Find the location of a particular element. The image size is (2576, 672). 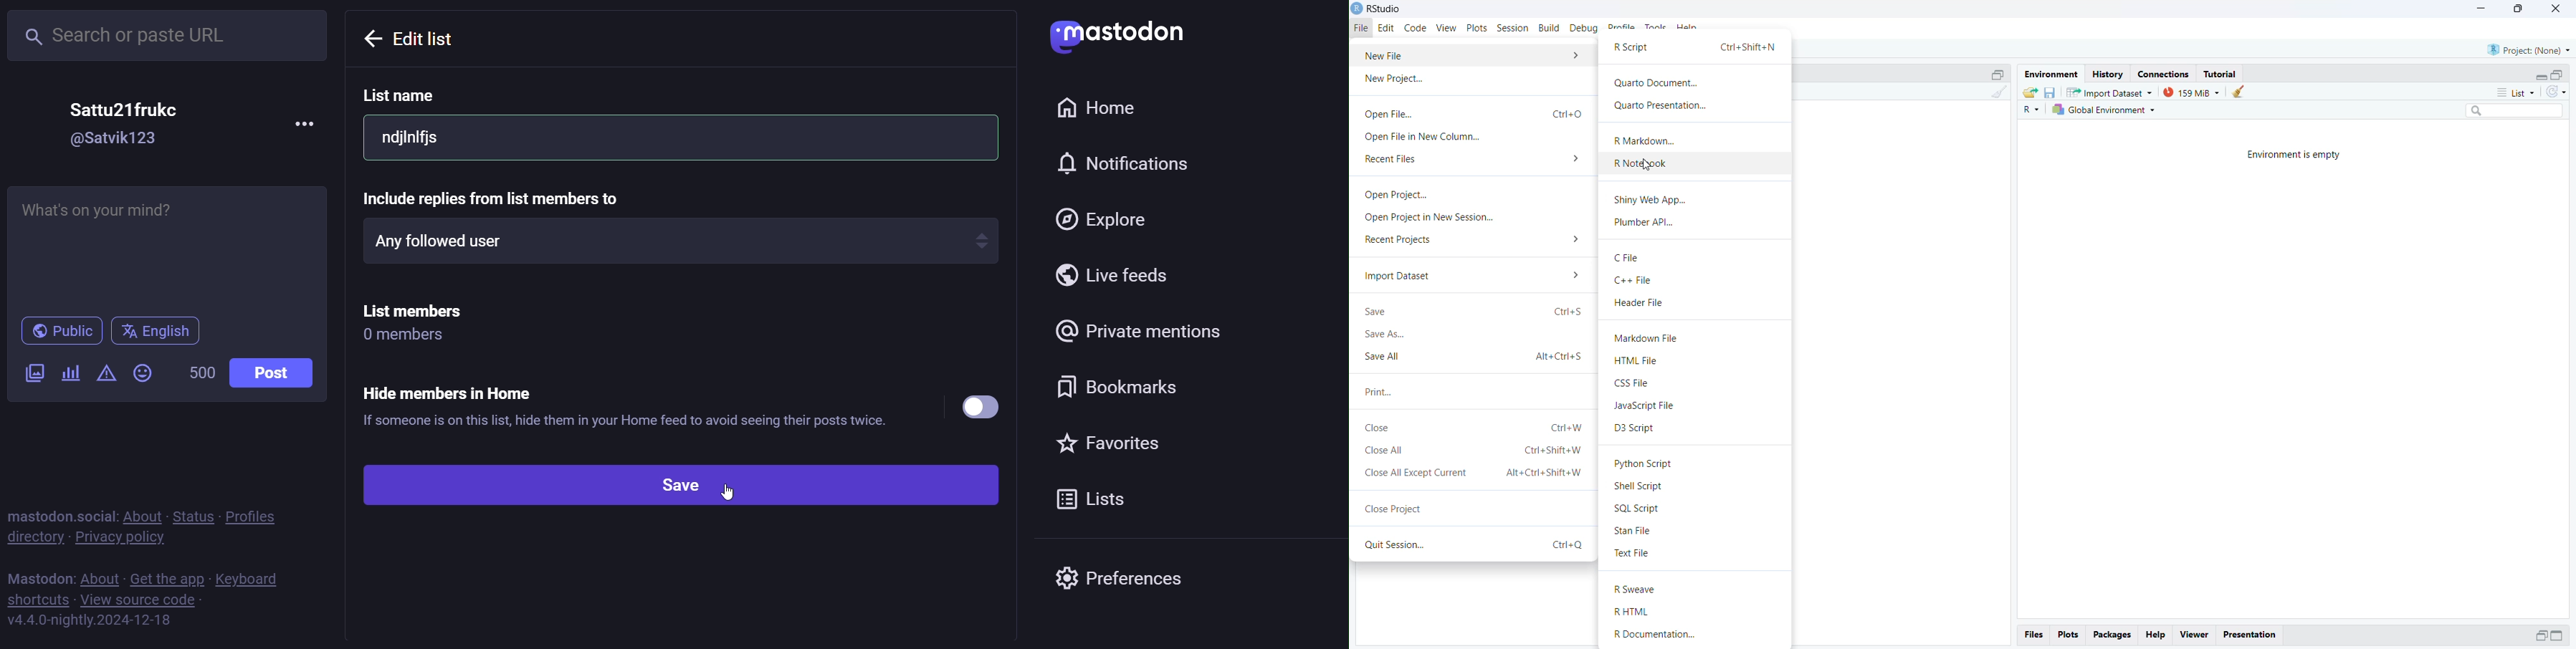

Environment is empty is located at coordinates (2298, 155).